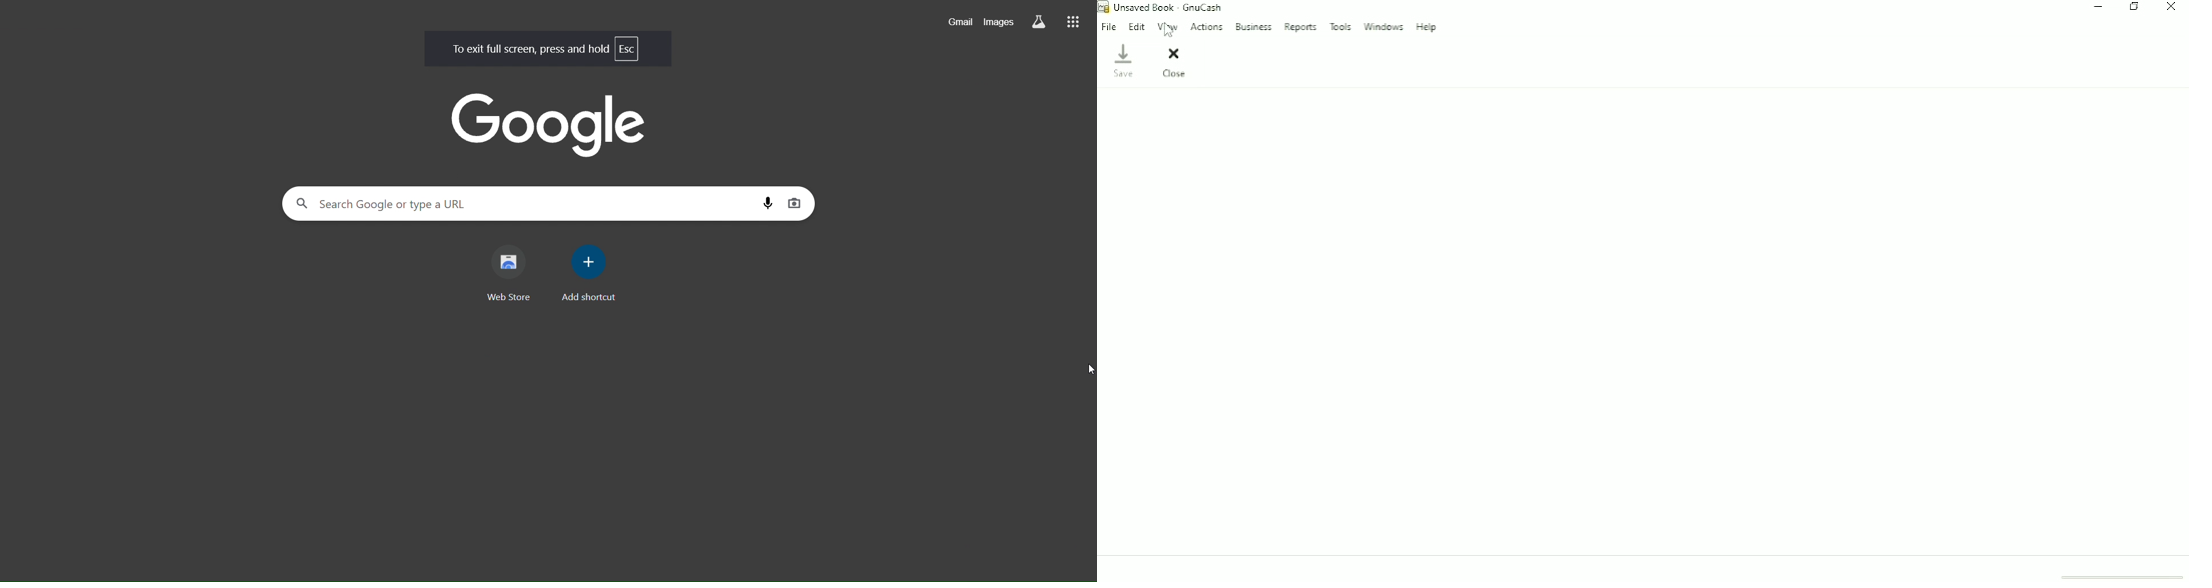  Describe the element at coordinates (1341, 26) in the screenshot. I see `Tools` at that location.